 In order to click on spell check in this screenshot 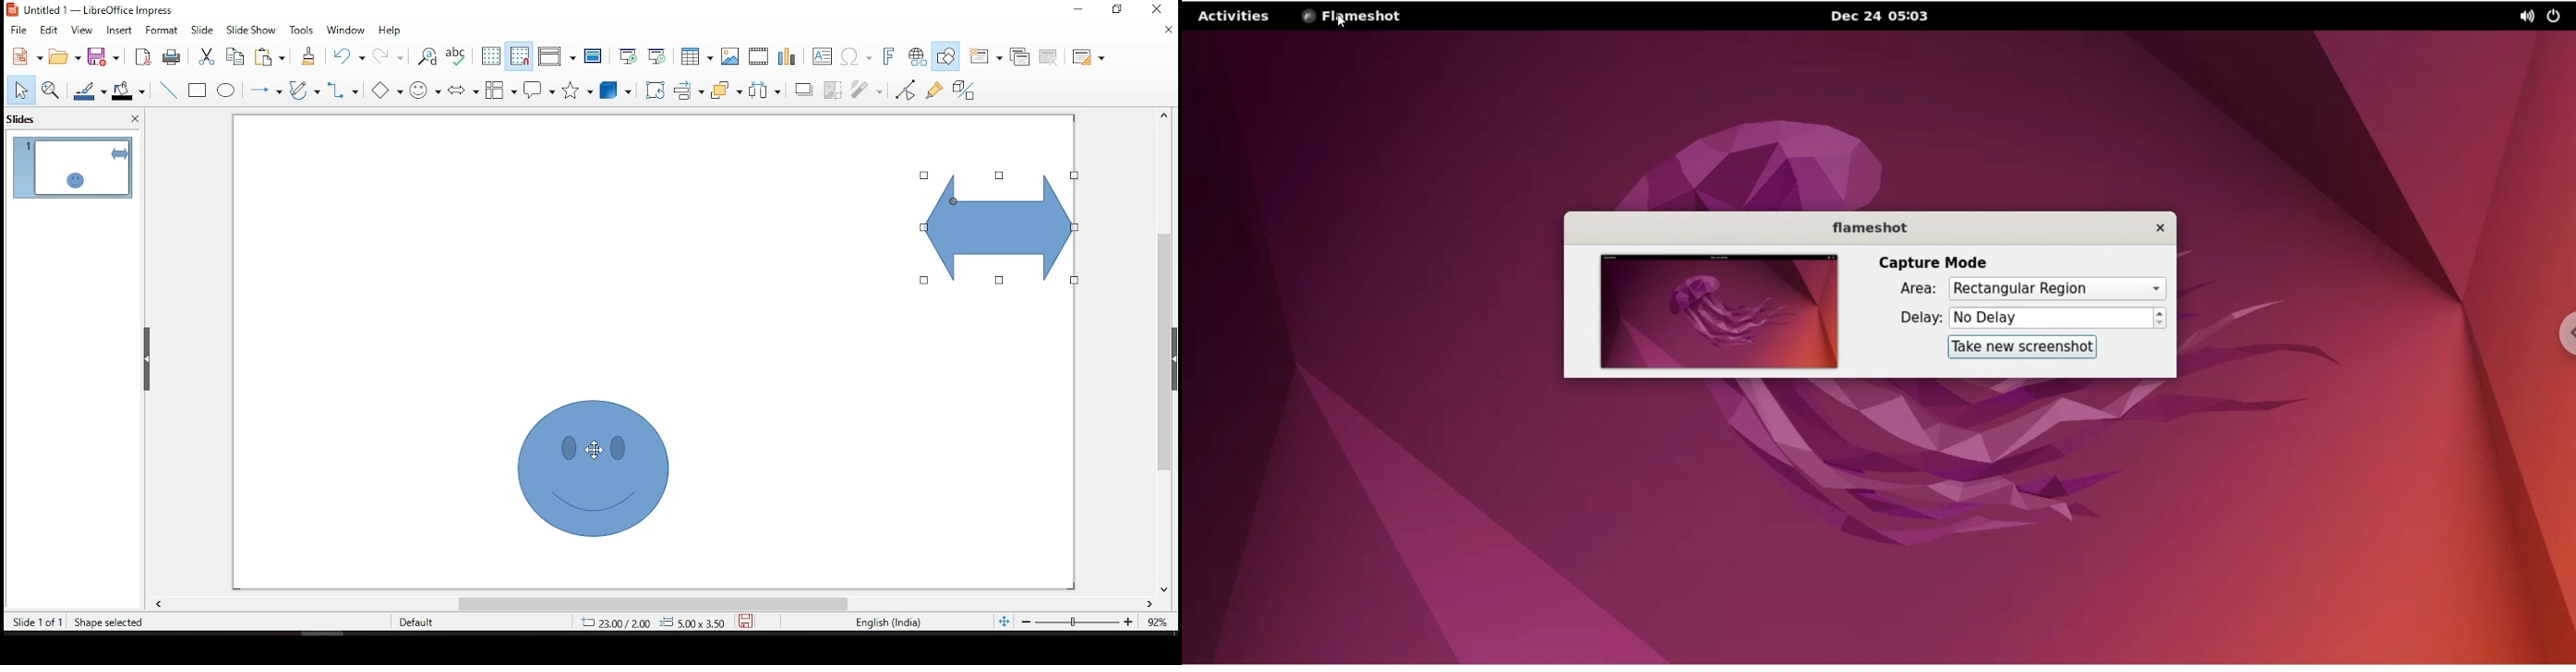, I will do `click(456, 58)`.